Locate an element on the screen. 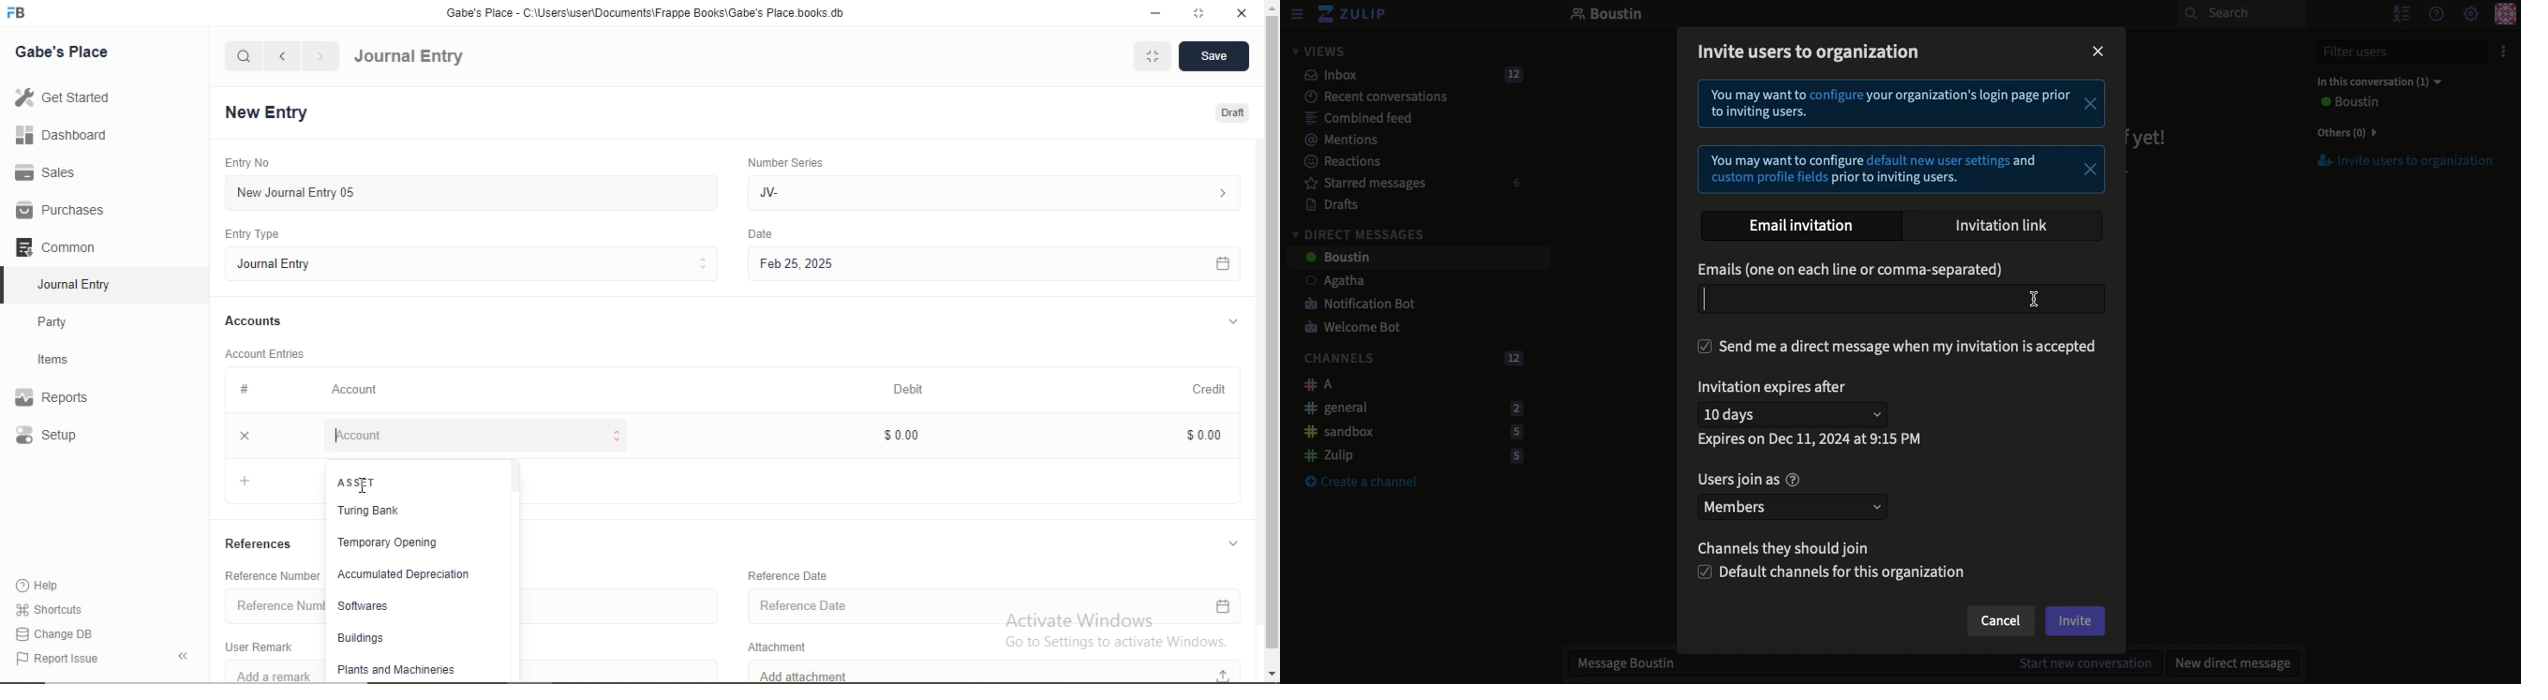 The width and height of the screenshot is (2548, 700). Search  is located at coordinates (2242, 14).